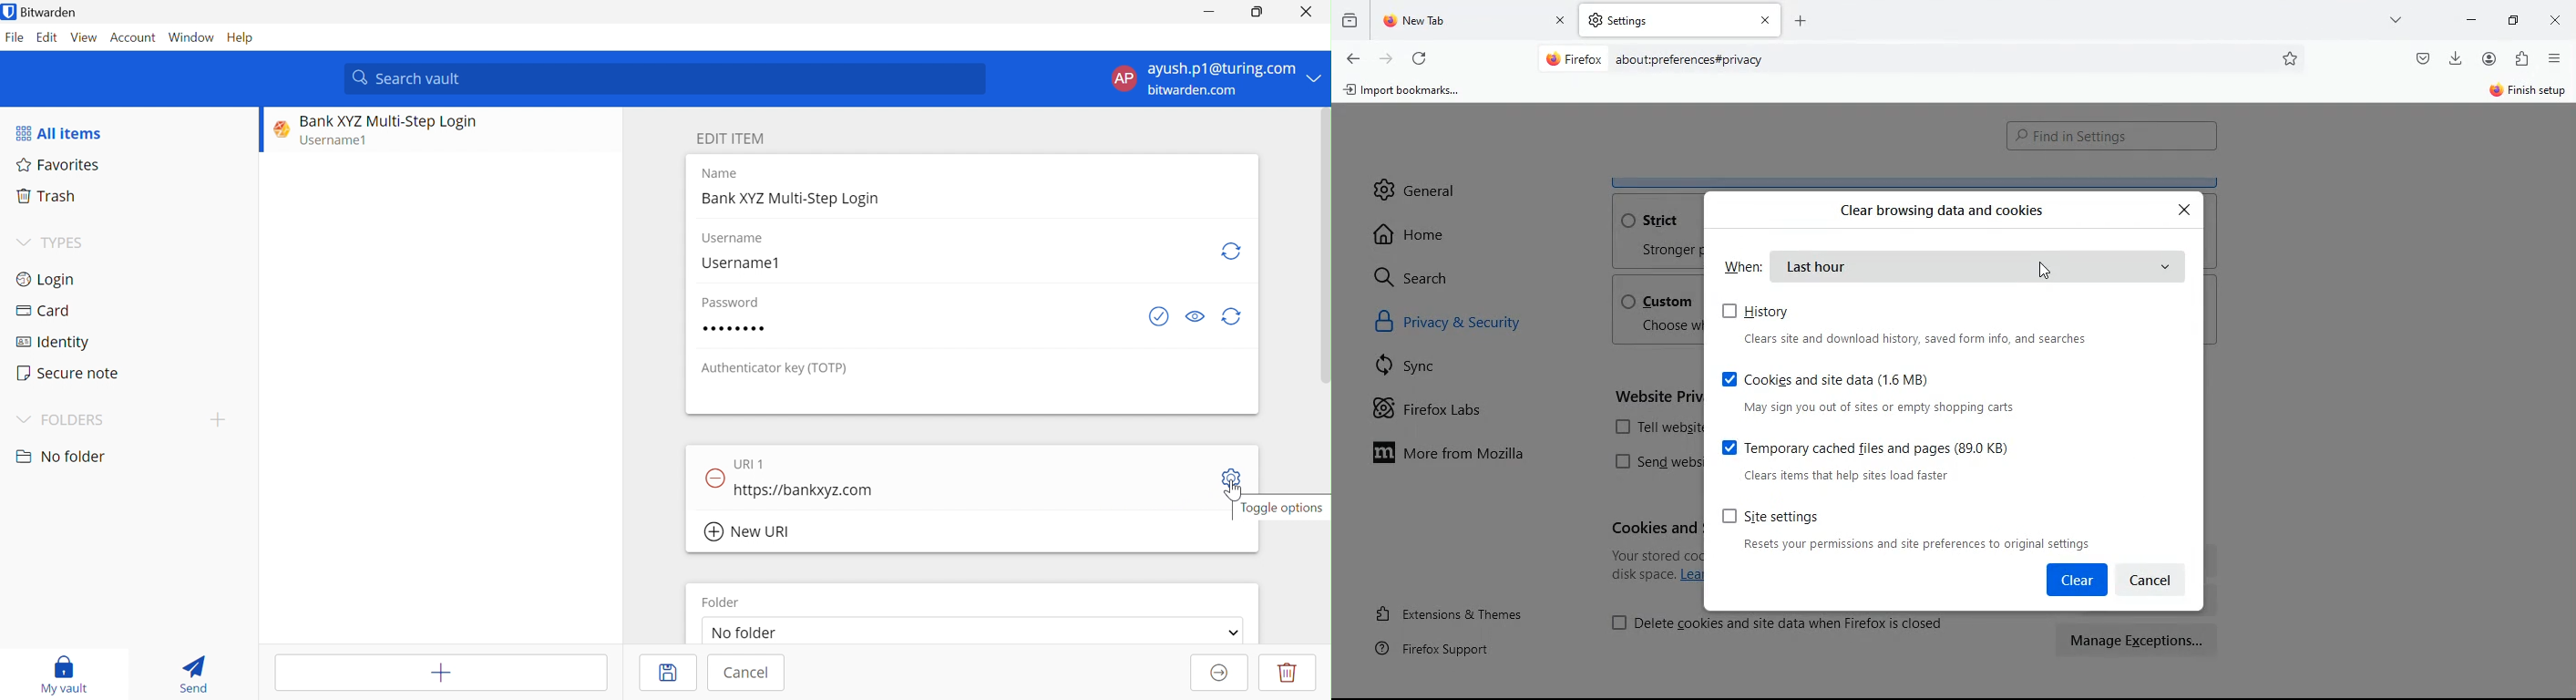 The height and width of the screenshot is (700, 2576). I want to click on import bookmarks, so click(1408, 94).